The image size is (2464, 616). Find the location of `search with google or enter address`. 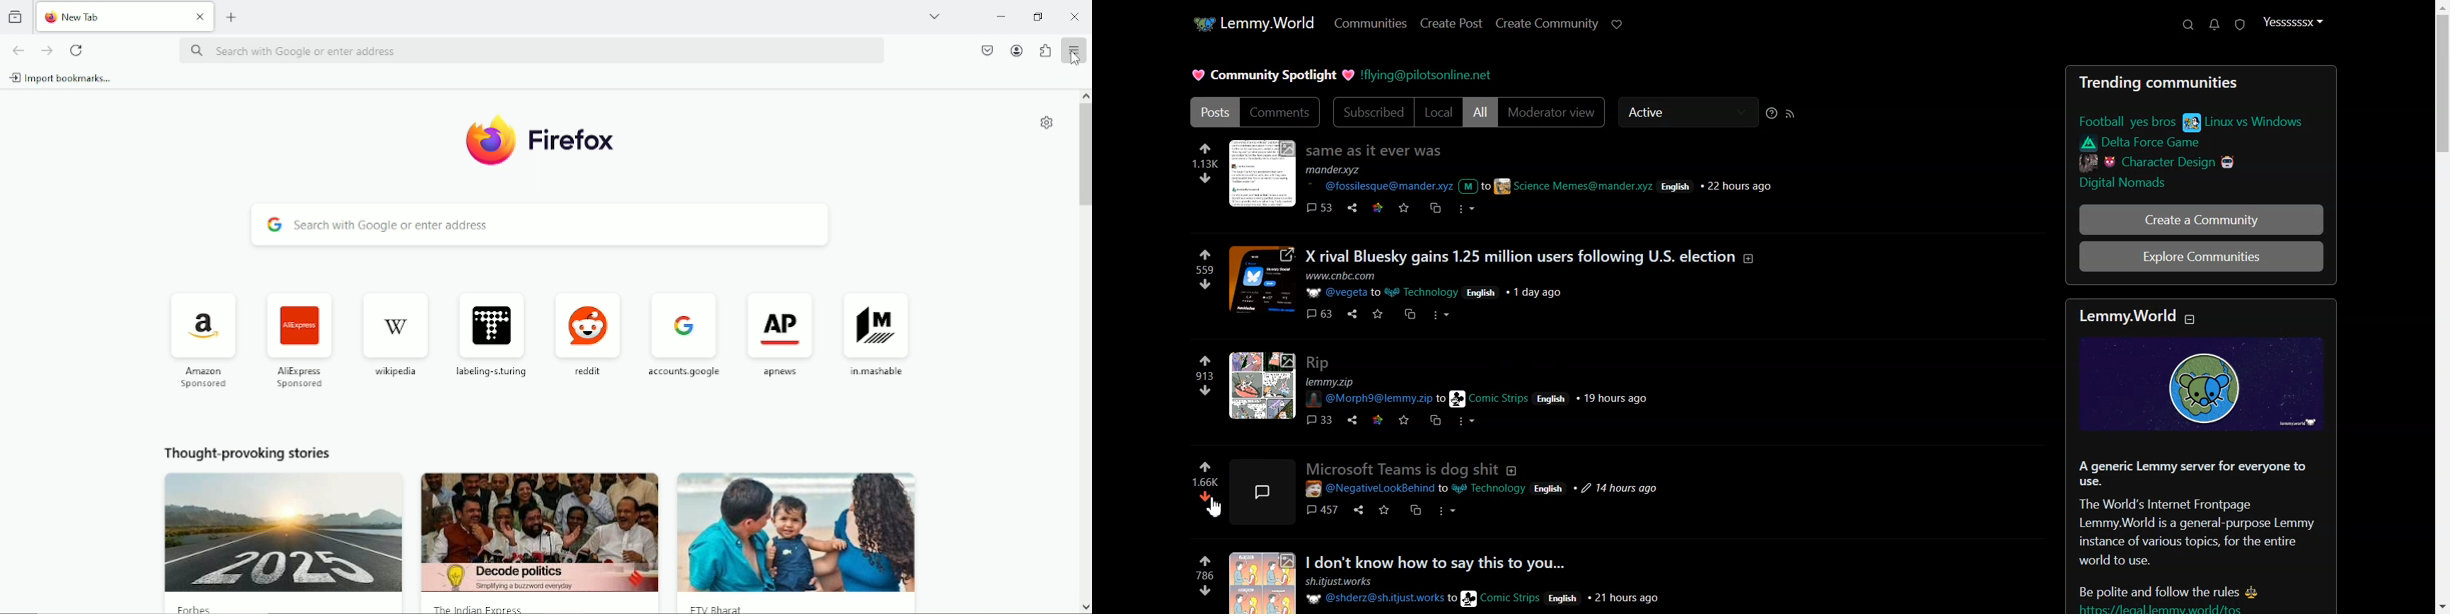

search with google or enter address is located at coordinates (542, 225).